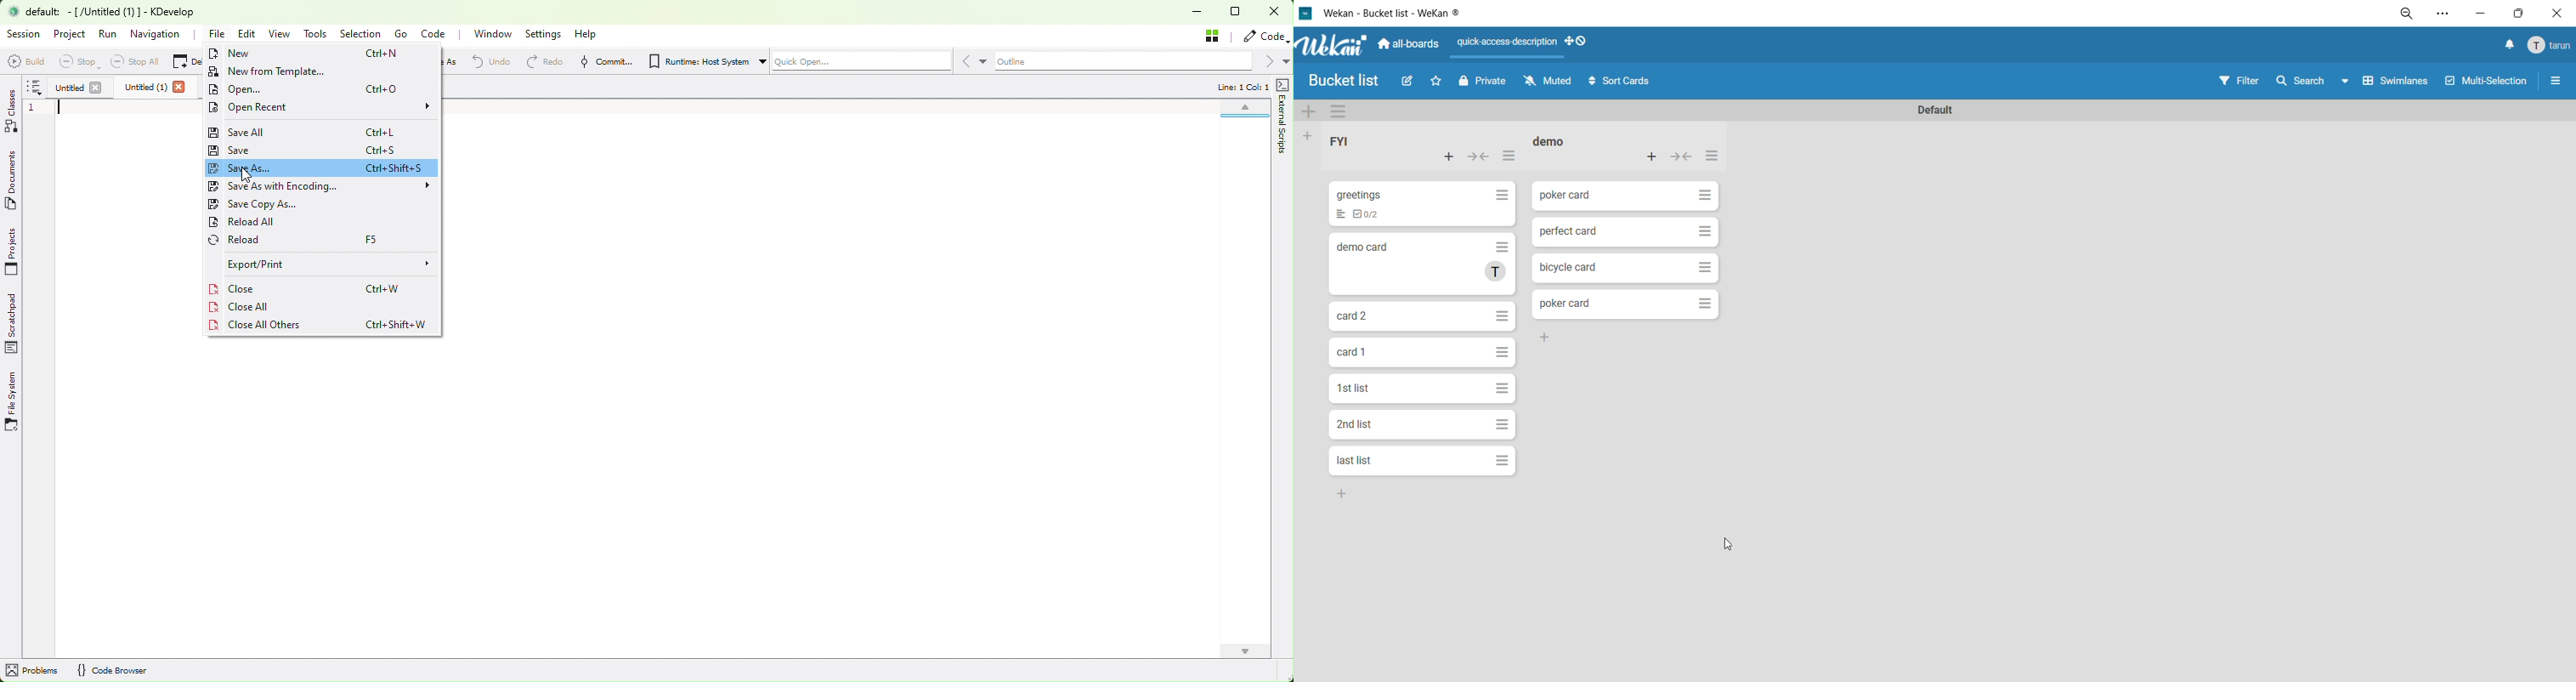 This screenshot has width=2576, height=700. What do you see at coordinates (1348, 82) in the screenshot?
I see `Bucket list` at bounding box center [1348, 82].